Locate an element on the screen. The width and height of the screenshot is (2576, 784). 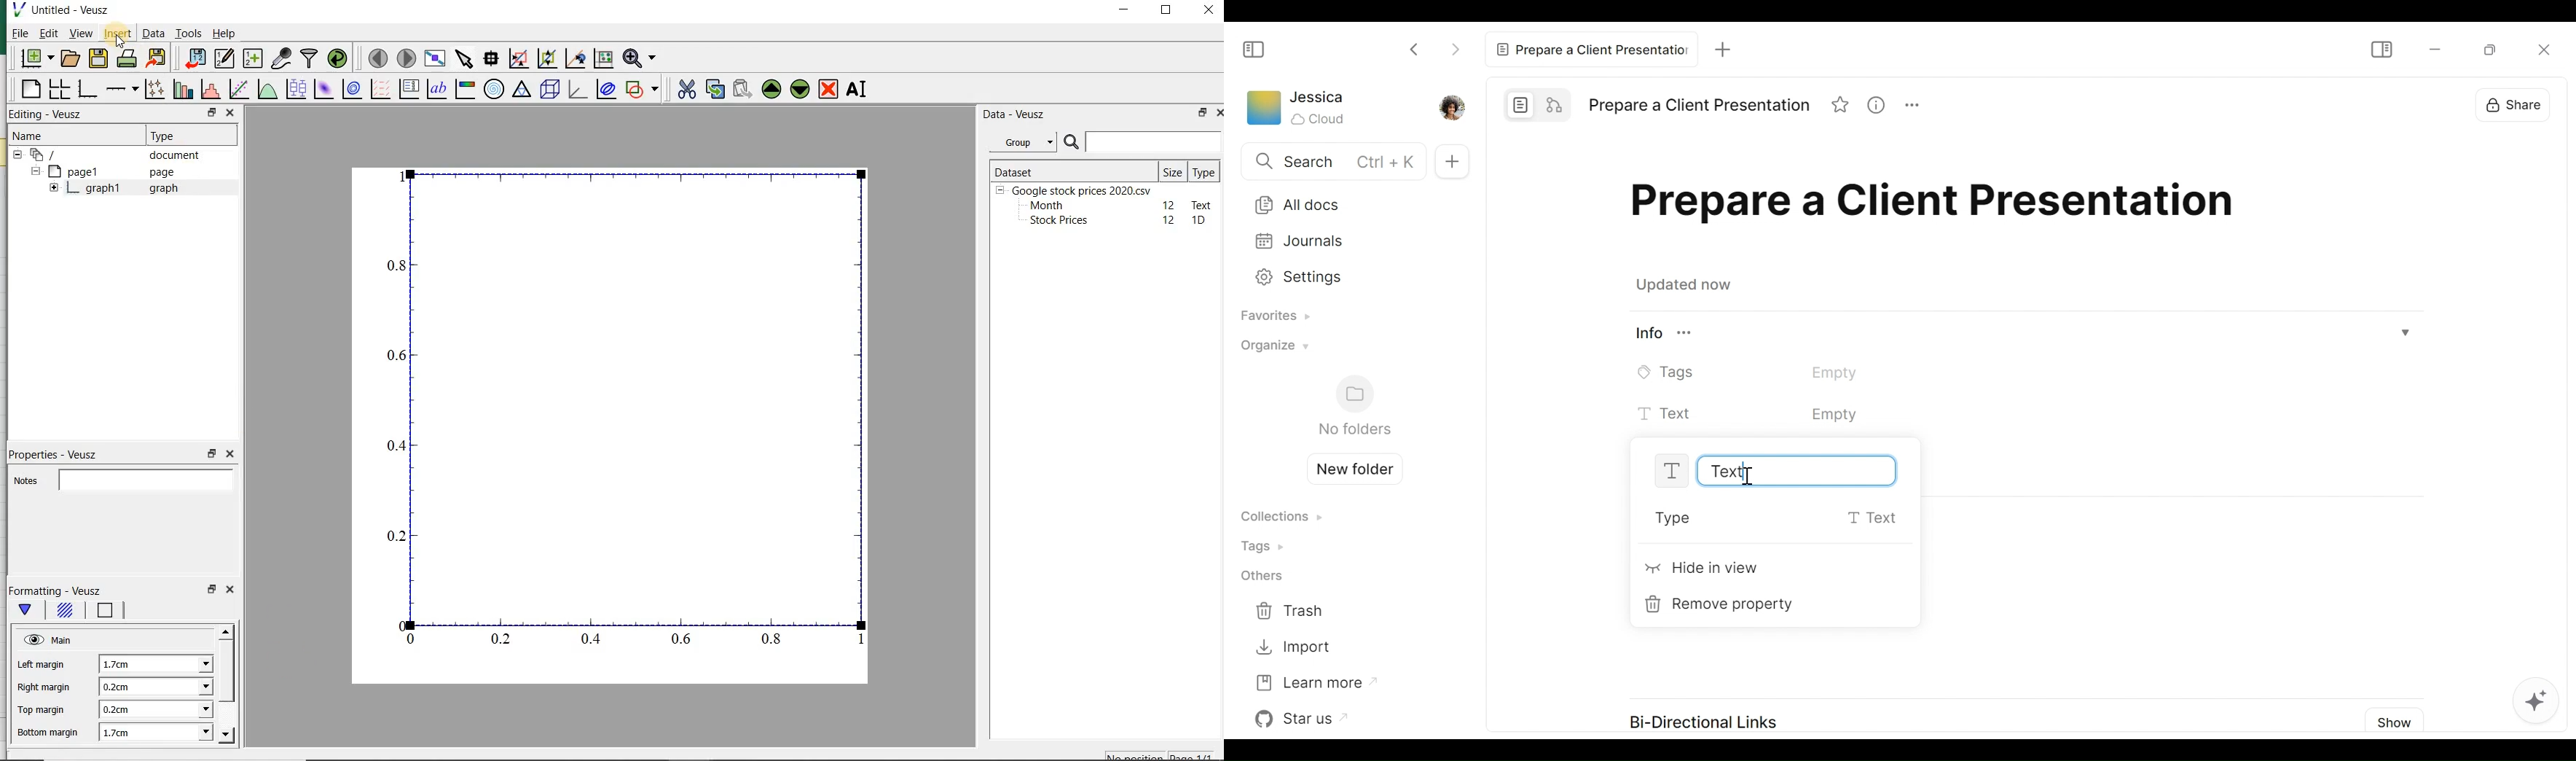
Title is located at coordinates (1699, 106).